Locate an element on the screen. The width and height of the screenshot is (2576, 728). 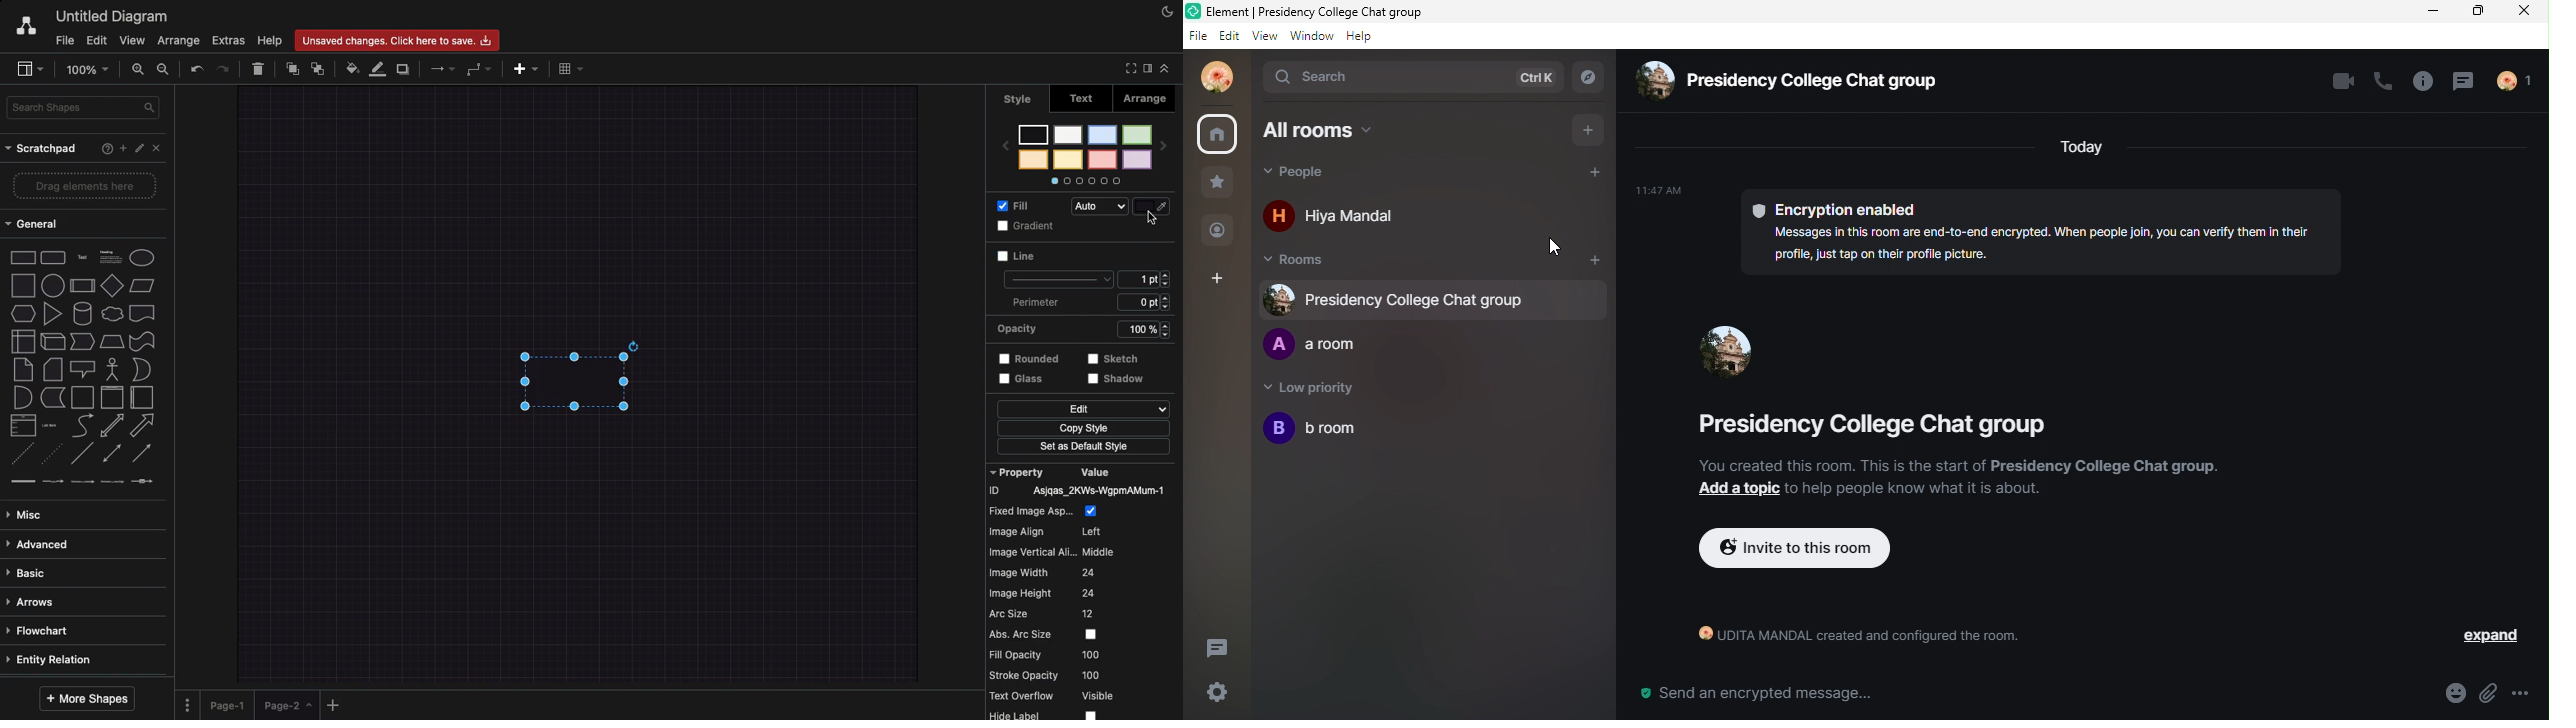
file is located at coordinates (1195, 37).